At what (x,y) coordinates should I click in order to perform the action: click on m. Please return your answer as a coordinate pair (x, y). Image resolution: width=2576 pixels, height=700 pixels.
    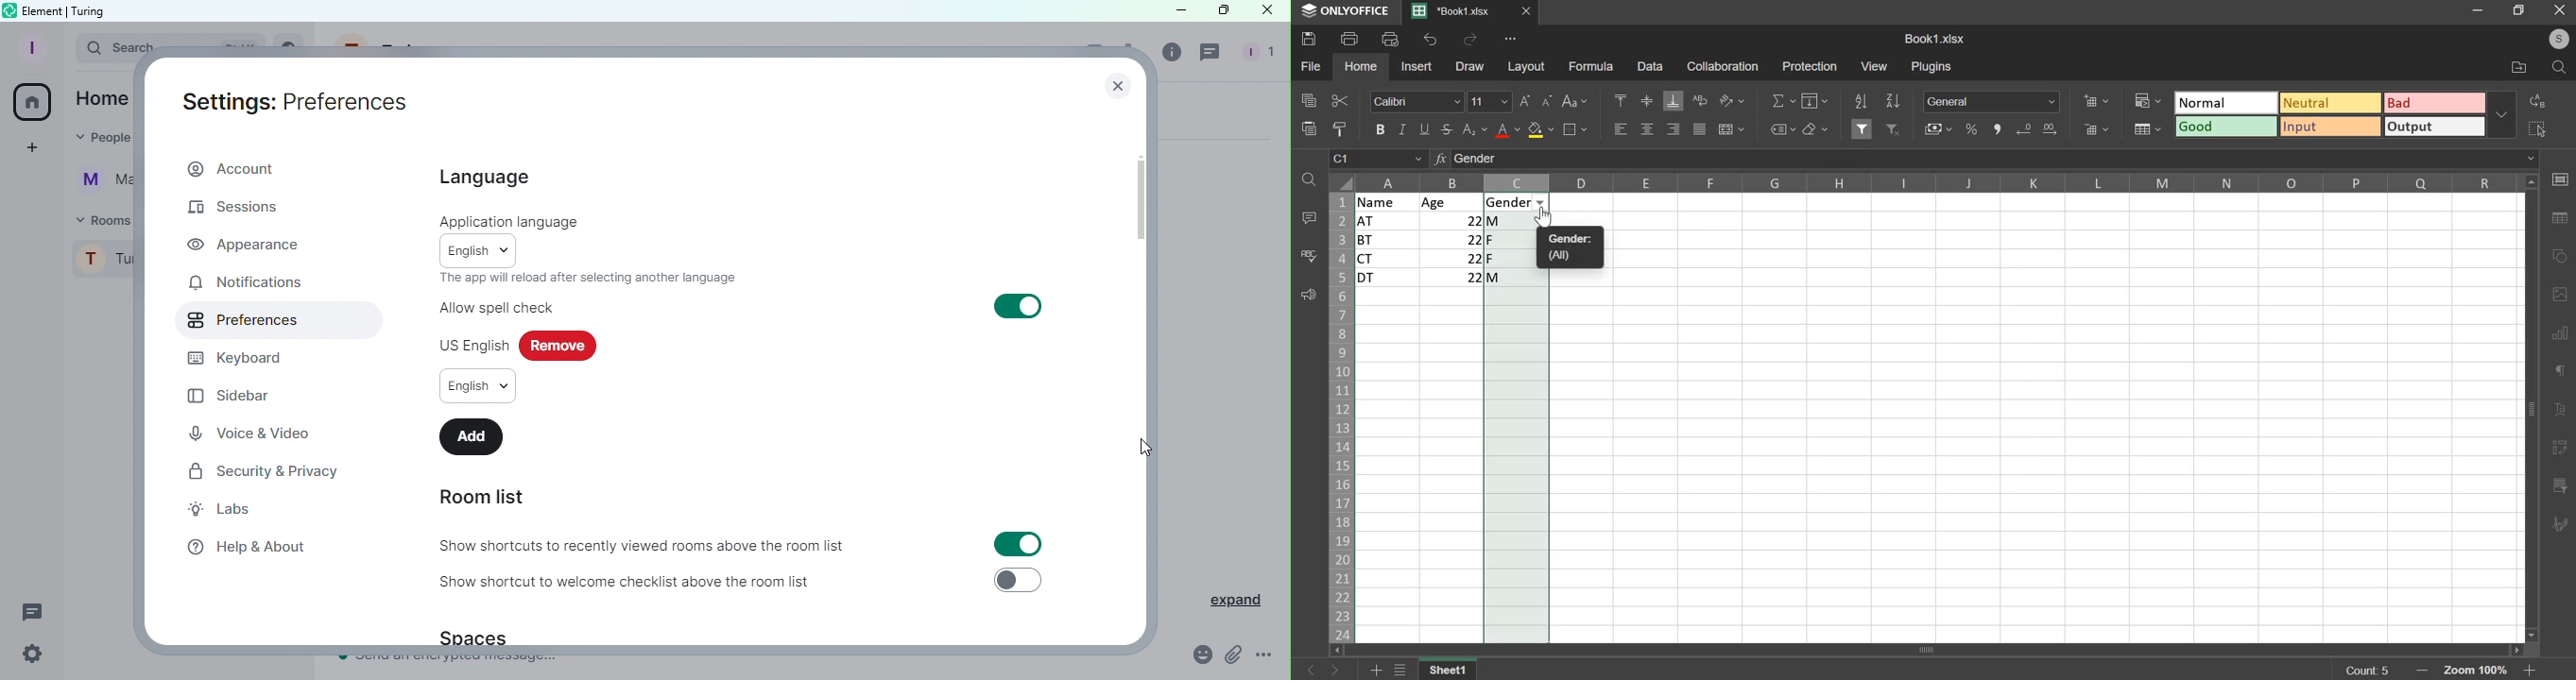
    Looking at the image, I should click on (1516, 220).